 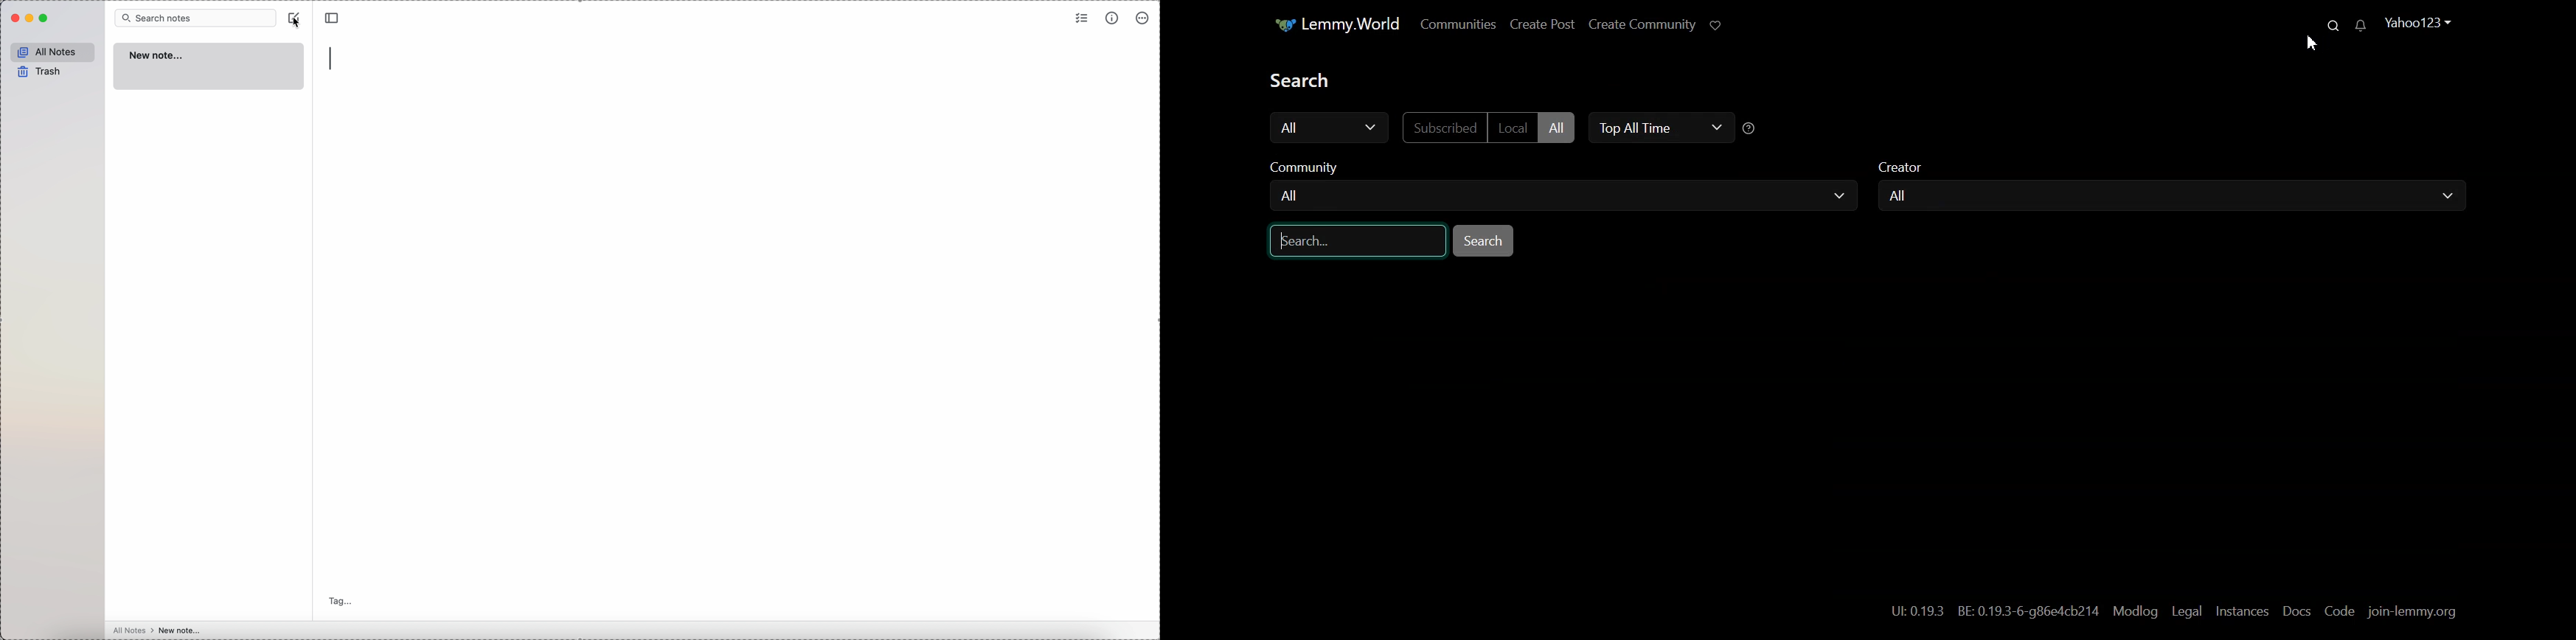 What do you see at coordinates (2416, 611) in the screenshot?
I see `join-lemmy.org` at bounding box center [2416, 611].